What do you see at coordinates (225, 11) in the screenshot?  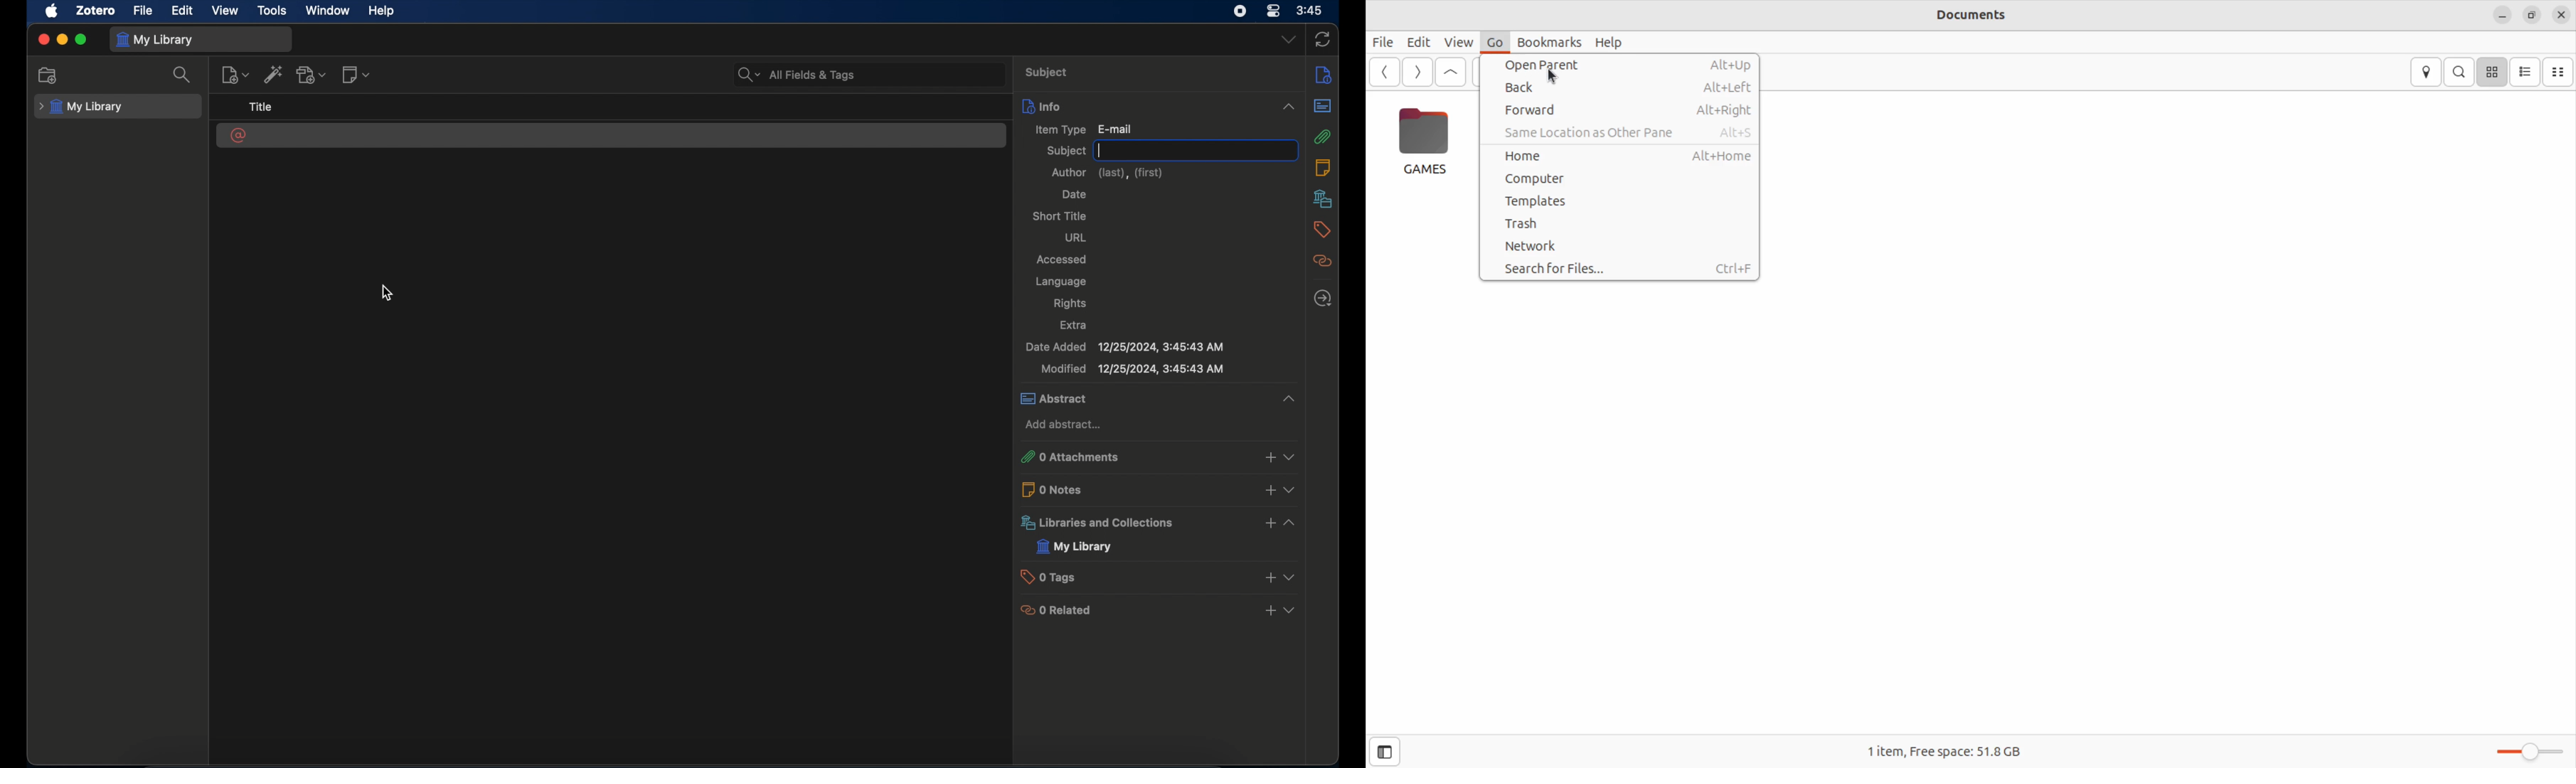 I see `view` at bounding box center [225, 11].